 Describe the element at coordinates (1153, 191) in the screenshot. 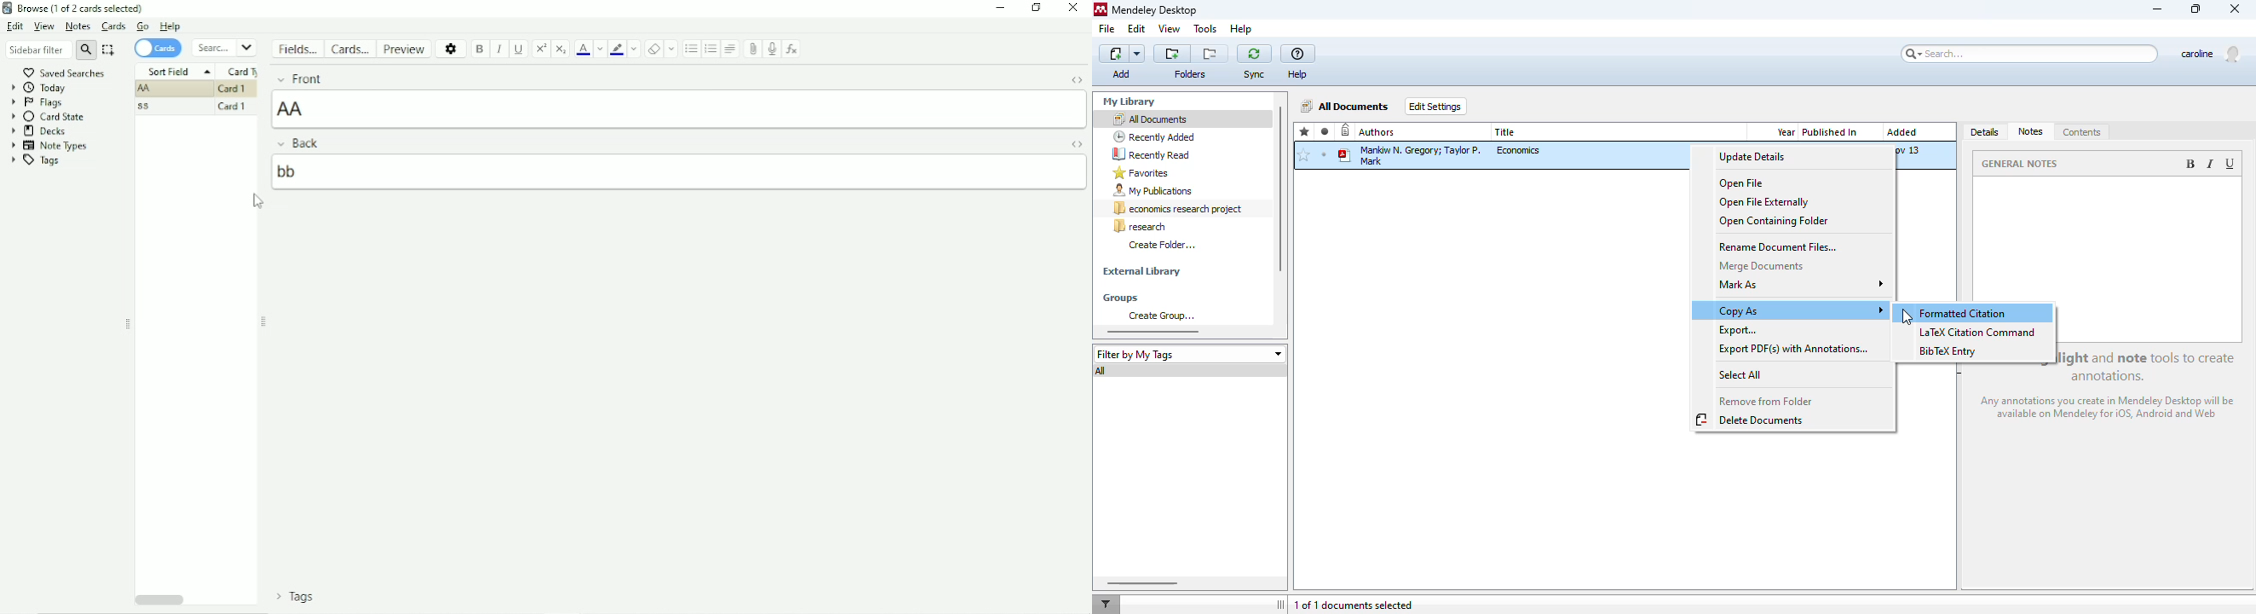

I see `my publications` at that location.